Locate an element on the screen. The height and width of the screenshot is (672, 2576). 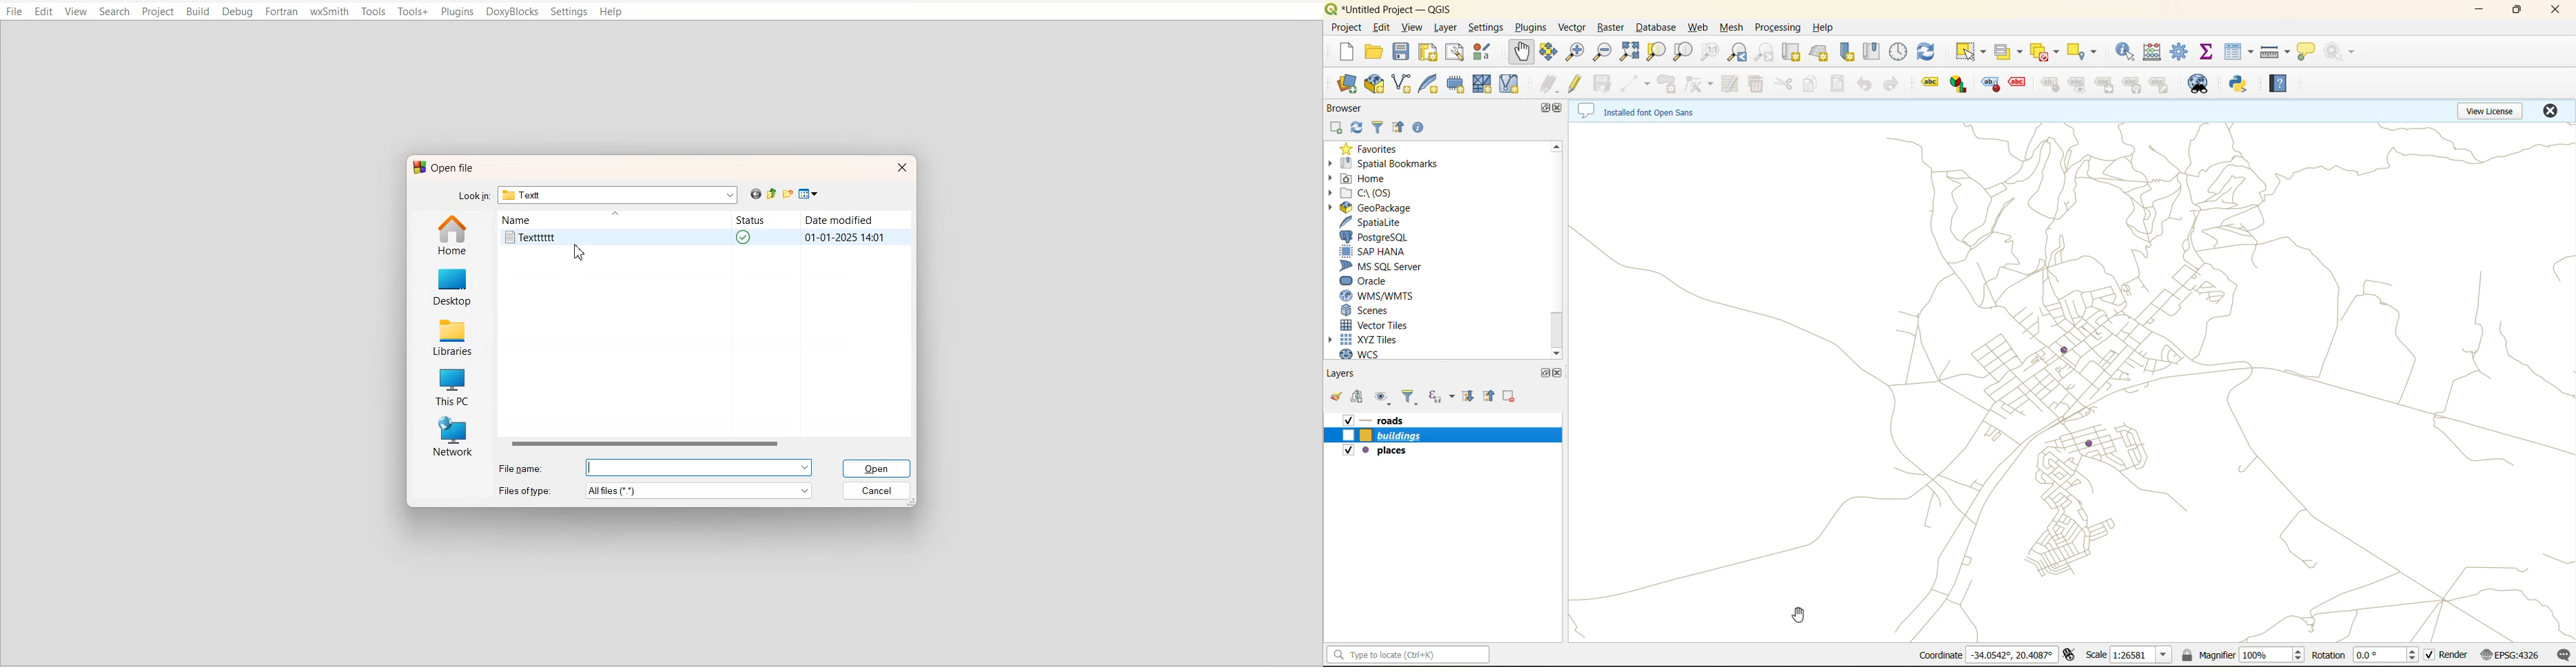
Libraries is located at coordinates (455, 336).